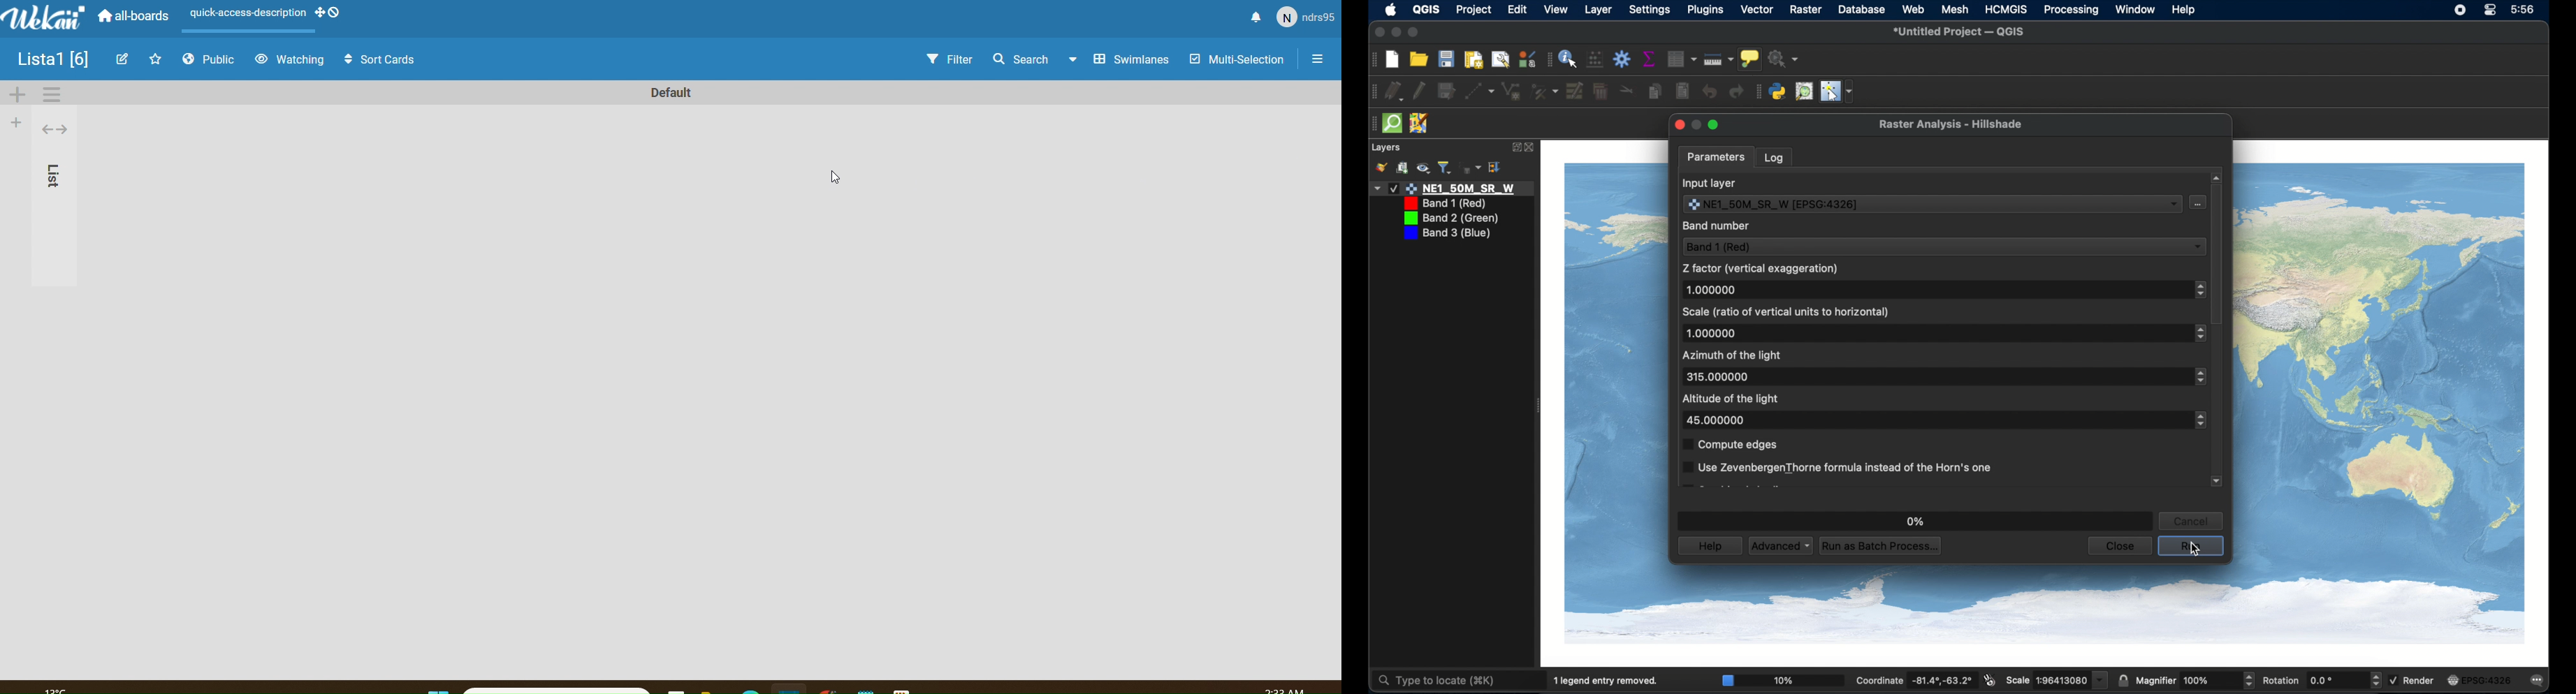 This screenshot has width=2576, height=700. Describe the element at coordinates (1710, 183) in the screenshot. I see `input layer` at that location.